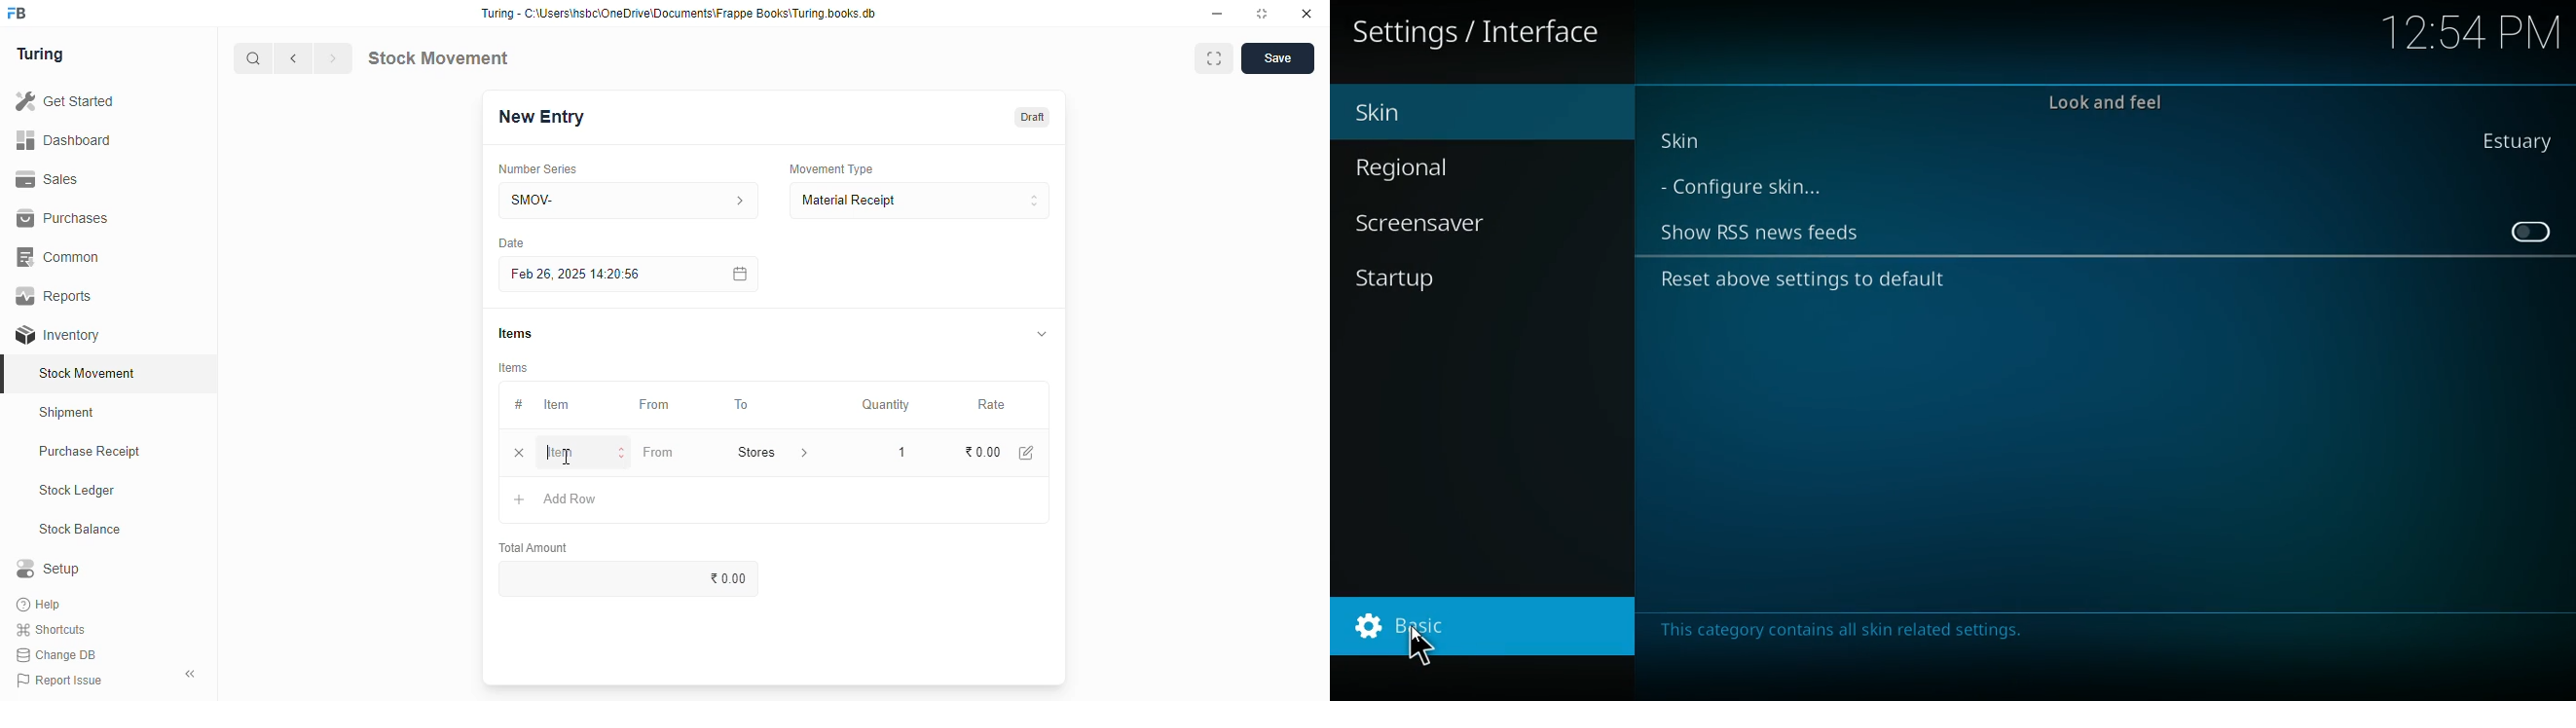  What do you see at coordinates (78, 491) in the screenshot?
I see `stock ledger` at bounding box center [78, 491].